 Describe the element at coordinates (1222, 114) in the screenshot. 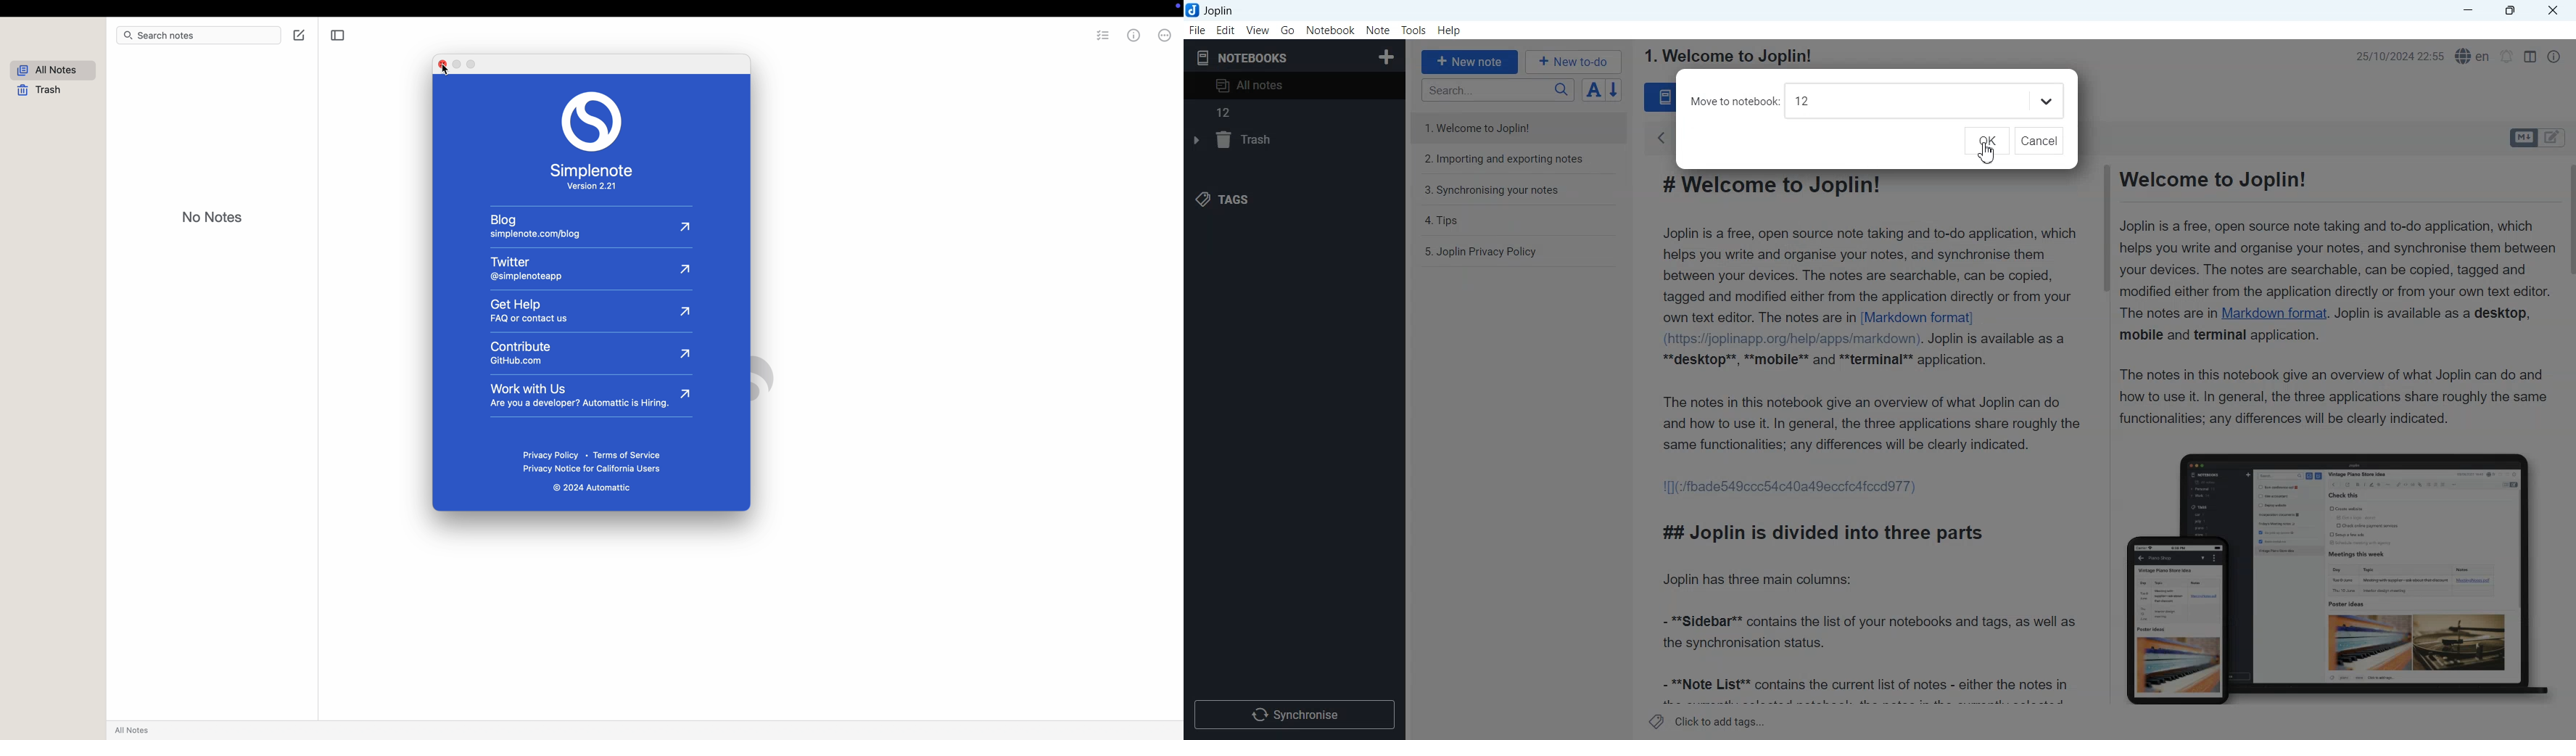

I see `12` at that location.